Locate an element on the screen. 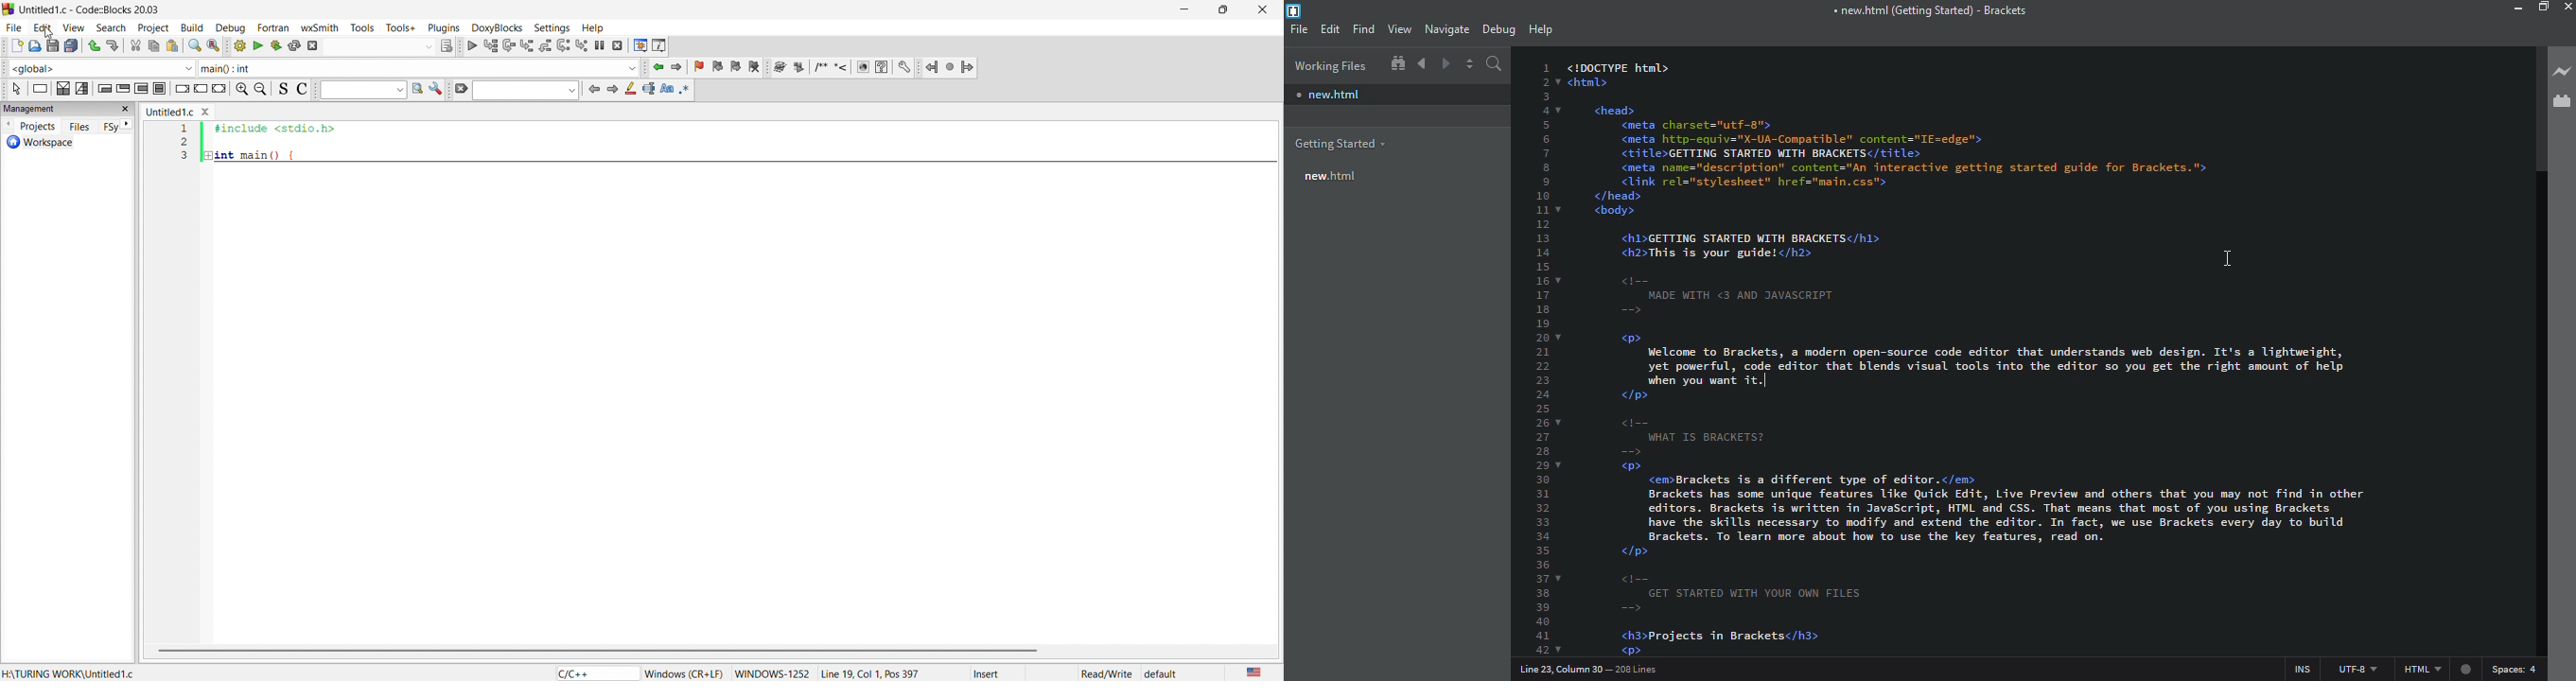 The height and width of the screenshot is (700, 2576). jump back is located at coordinates (933, 67).